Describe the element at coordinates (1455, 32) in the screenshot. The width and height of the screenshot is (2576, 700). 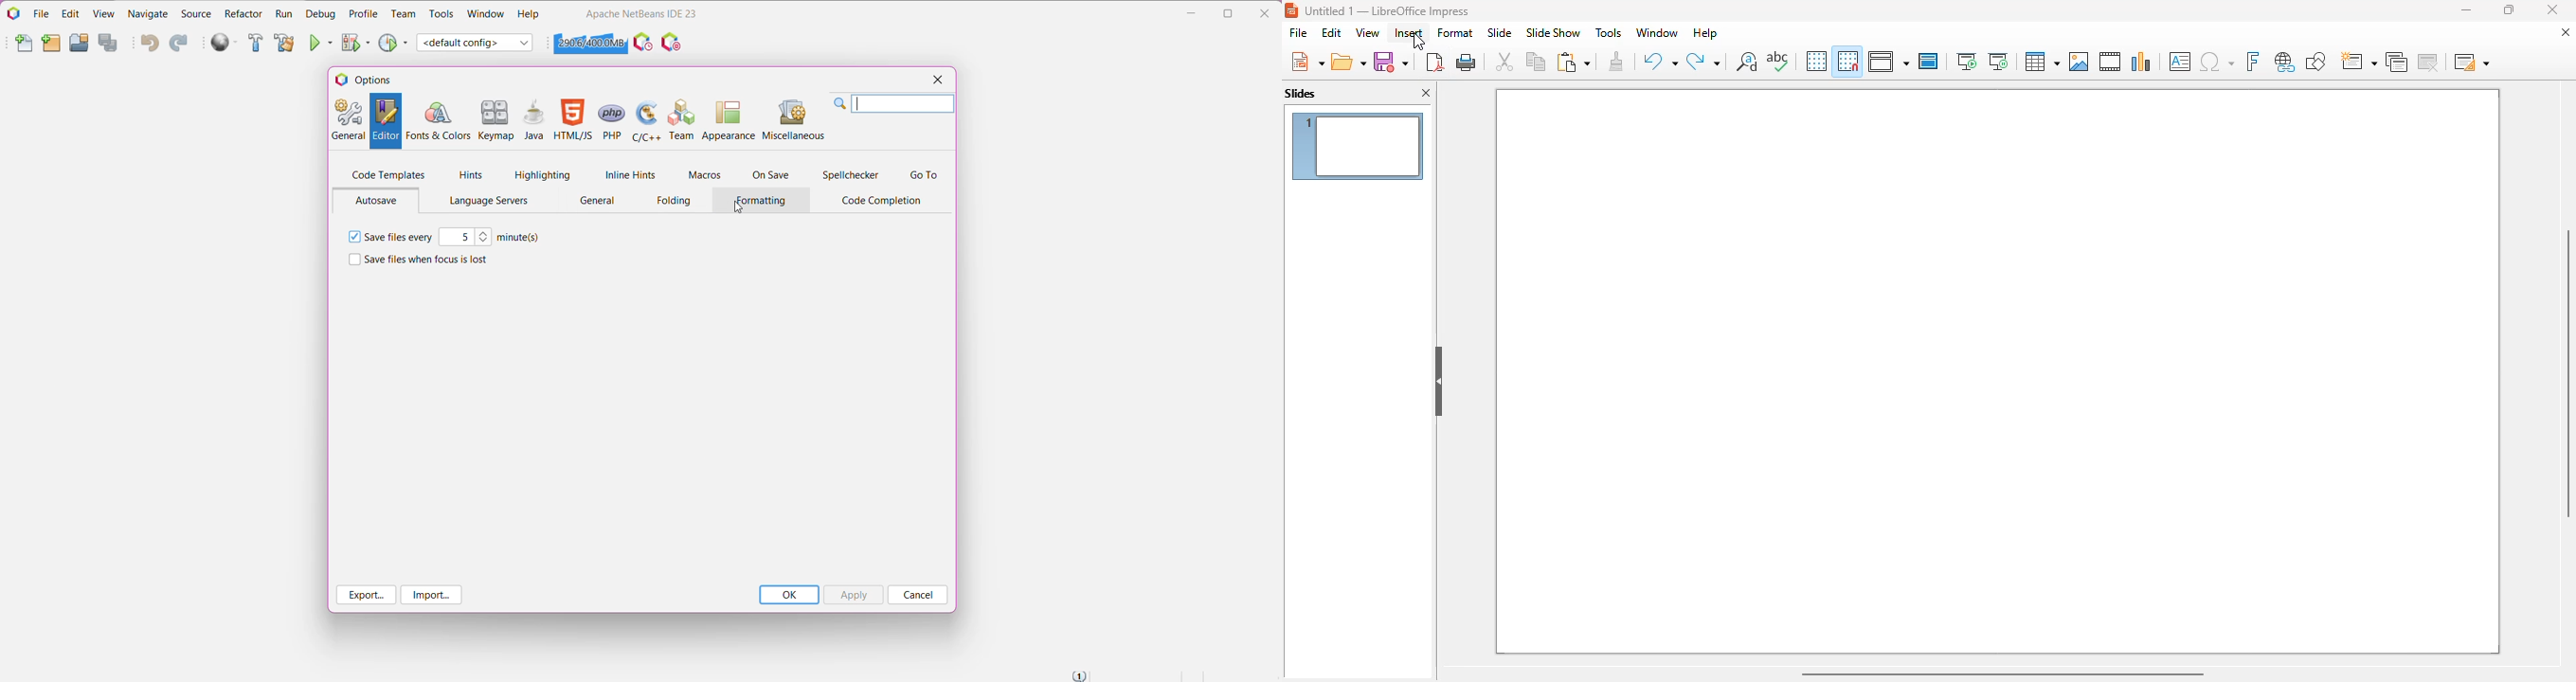
I see `format` at that location.